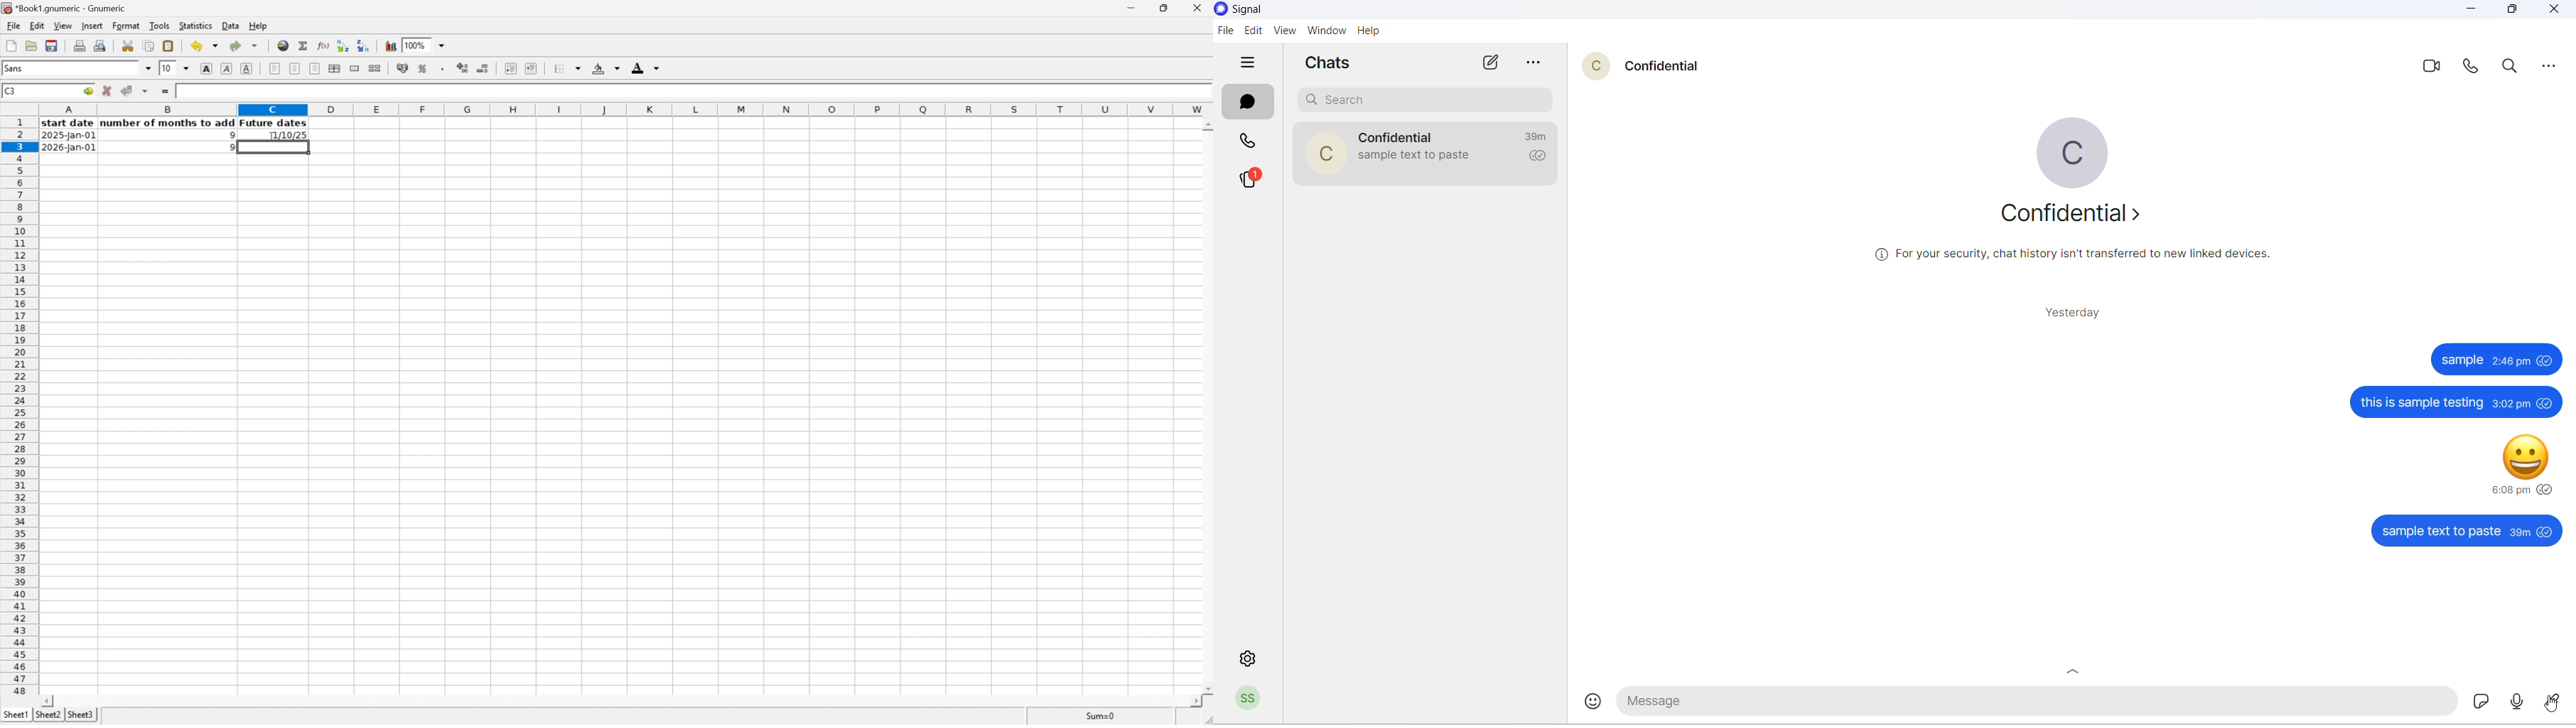 The height and width of the screenshot is (728, 2576). I want to click on Italic, so click(227, 68).